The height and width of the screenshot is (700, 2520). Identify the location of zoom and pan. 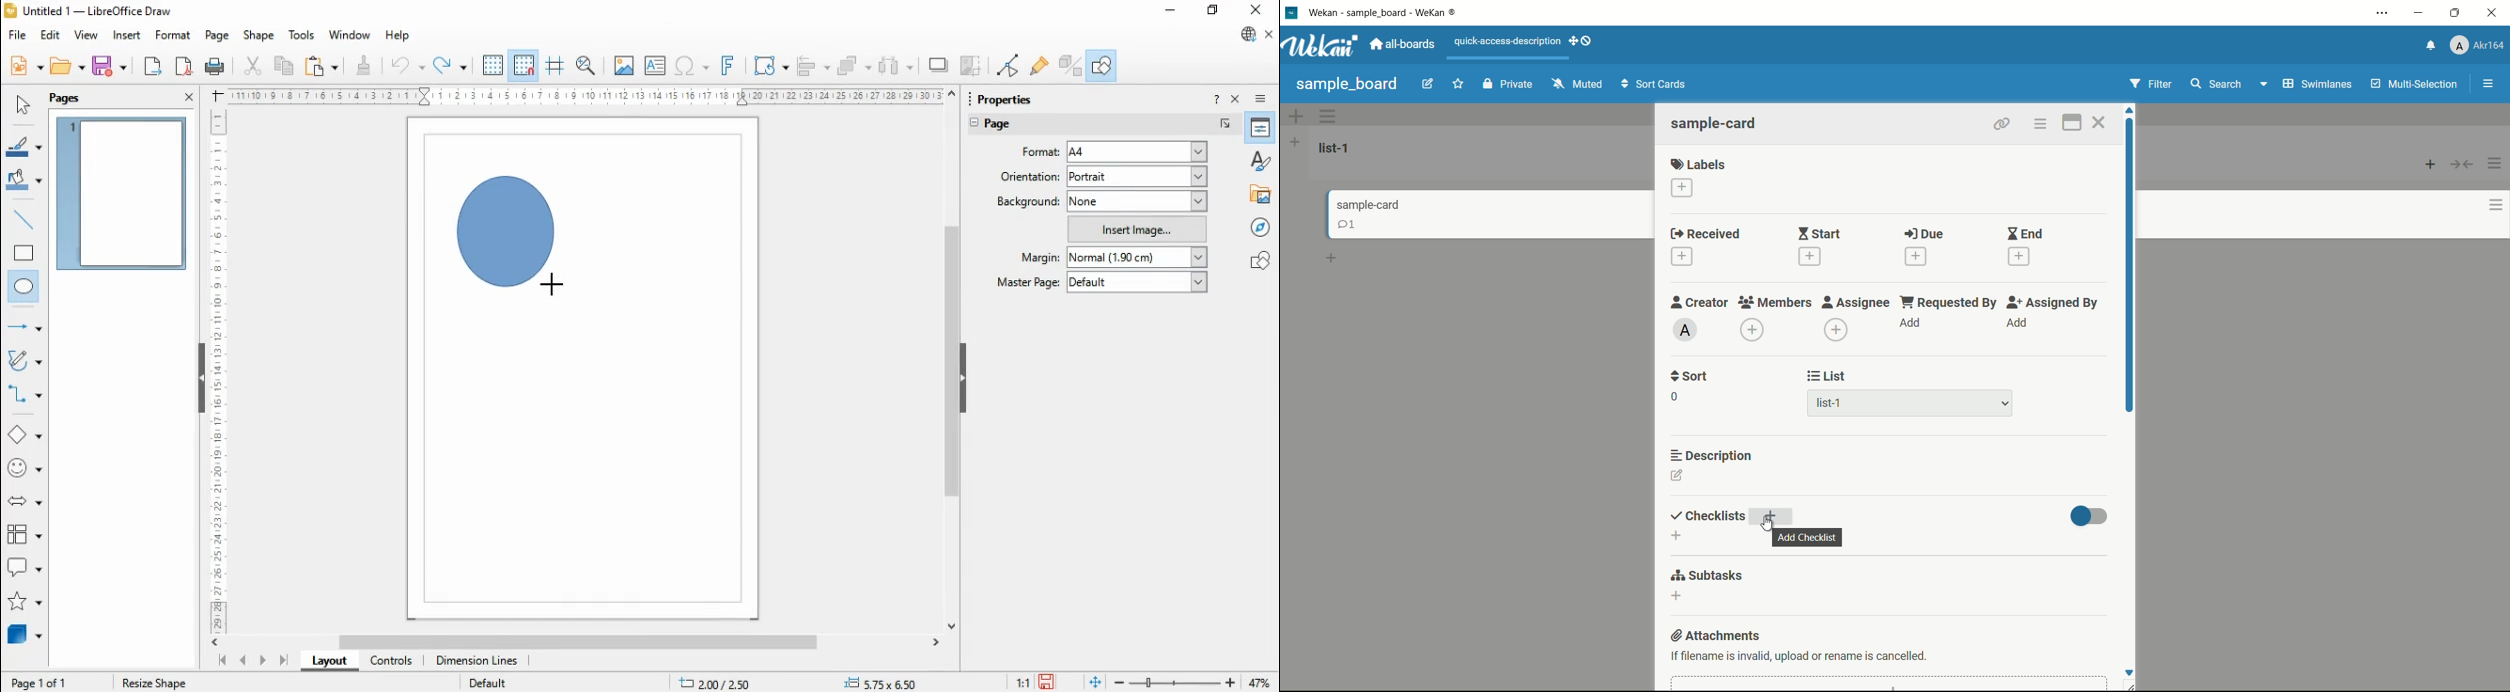
(586, 66).